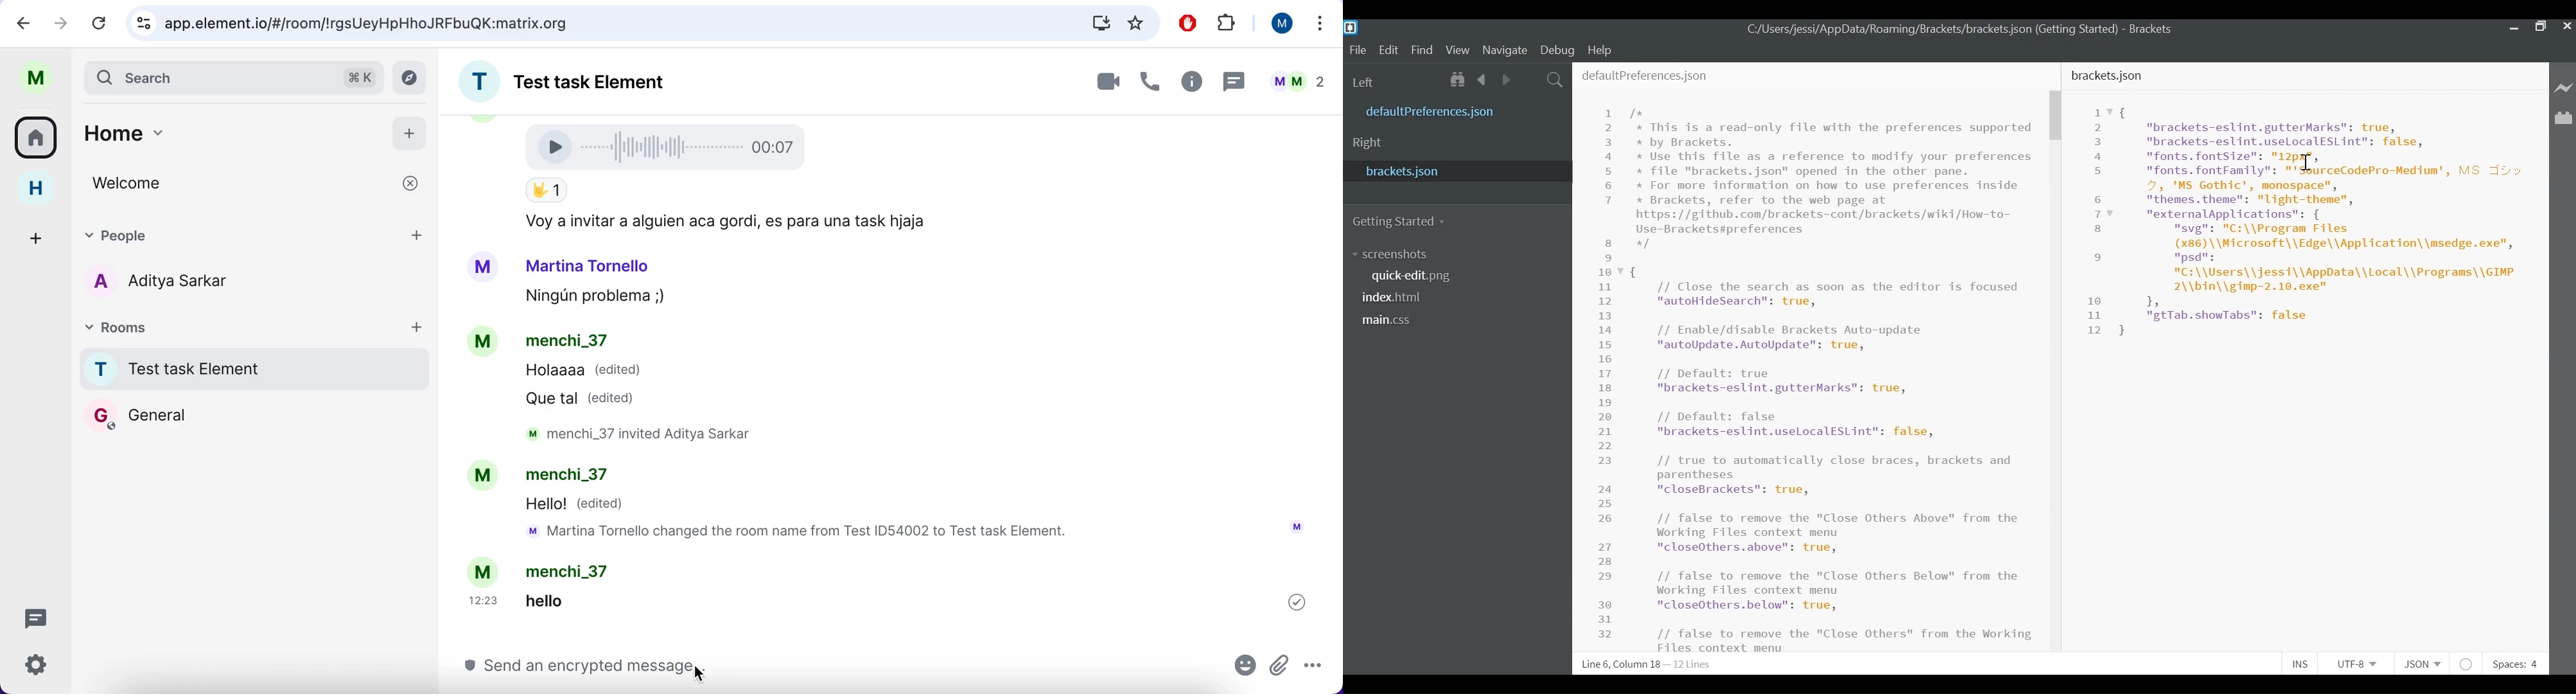  Describe the element at coordinates (1390, 319) in the screenshot. I see `main.css file` at that location.